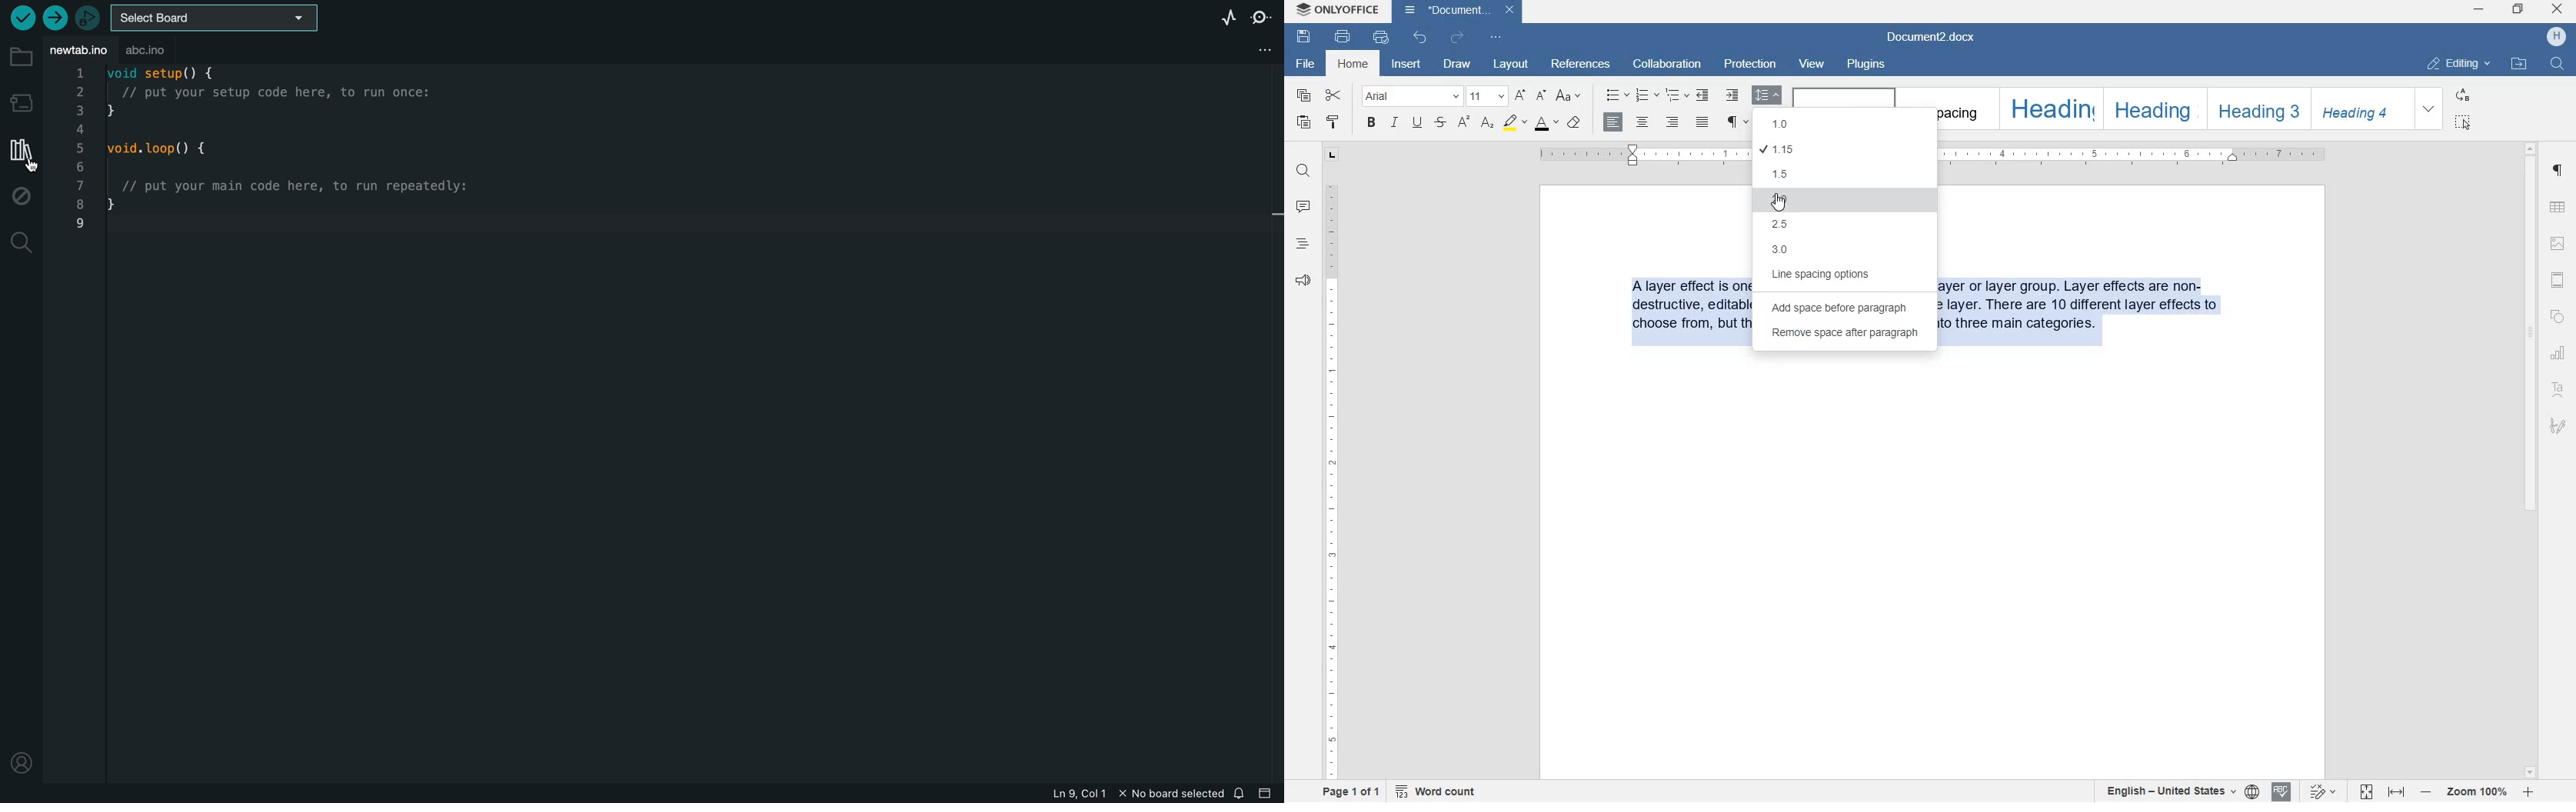 The width and height of the screenshot is (2576, 812). What do you see at coordinates (1395, 123) in the screenshot?
I see `italic` at bounding box center [1395, 123].